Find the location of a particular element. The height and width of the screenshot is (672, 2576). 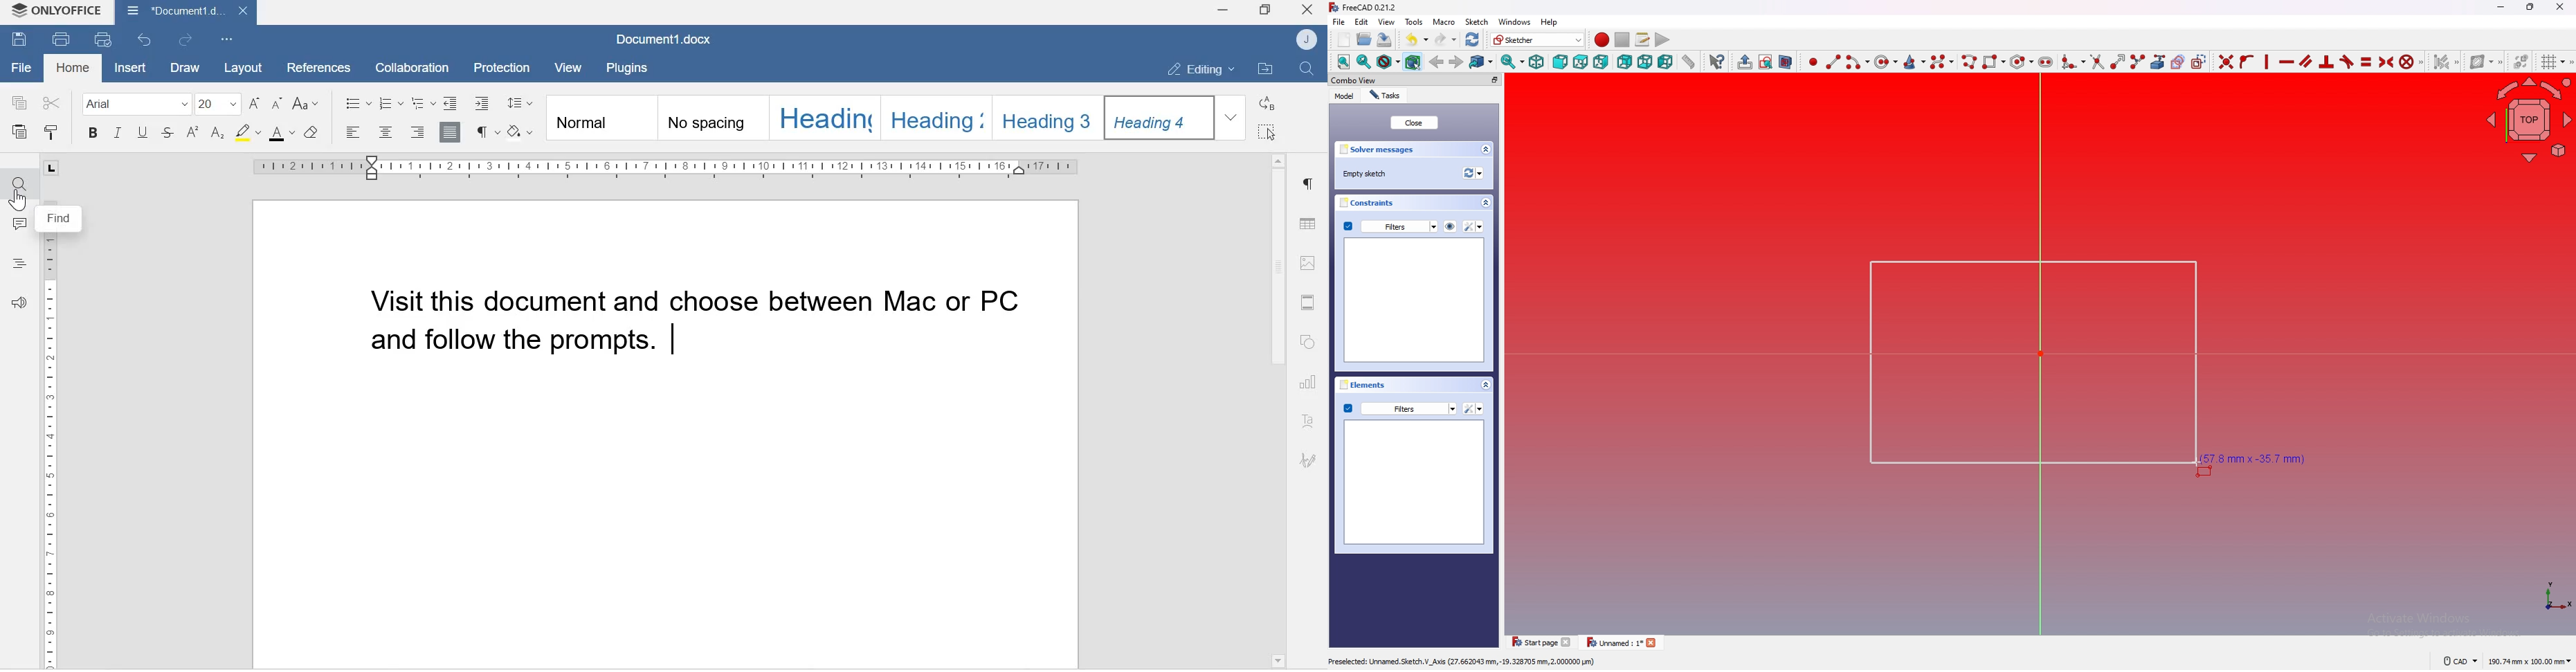

switch virtual space is located at coordinates (2522, 61).